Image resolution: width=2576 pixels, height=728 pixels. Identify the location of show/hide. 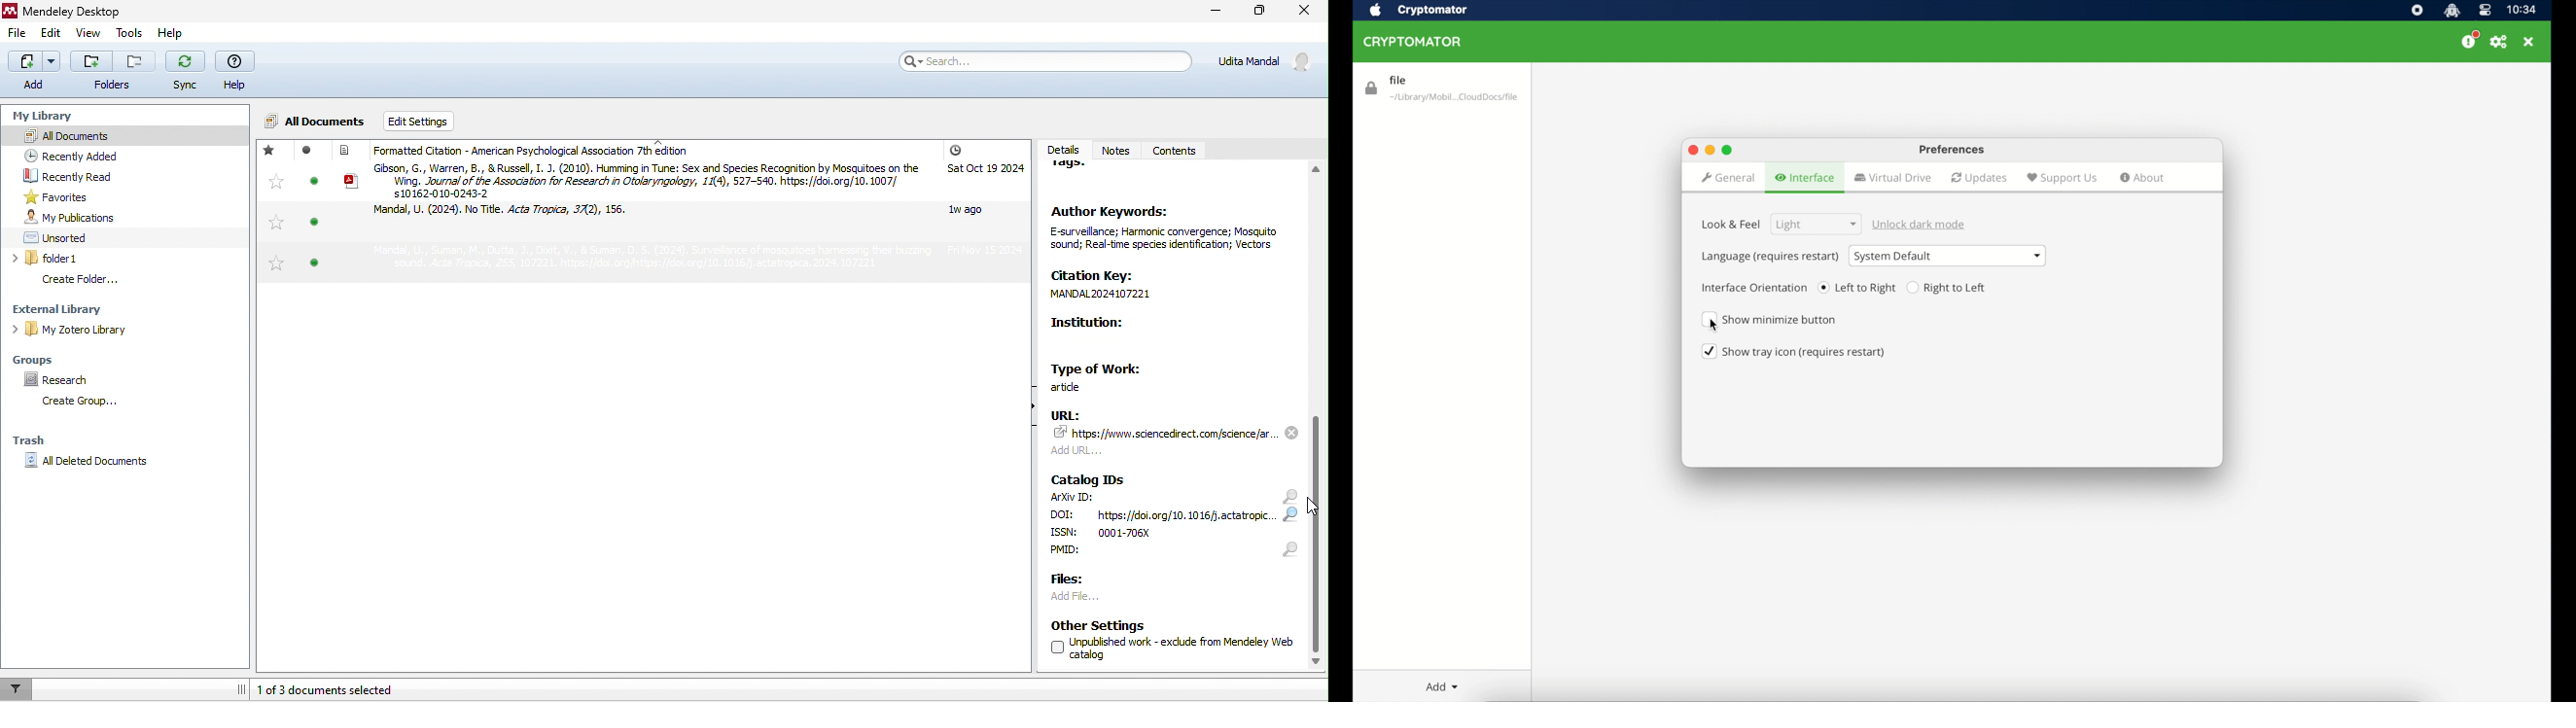
(1027, 417).